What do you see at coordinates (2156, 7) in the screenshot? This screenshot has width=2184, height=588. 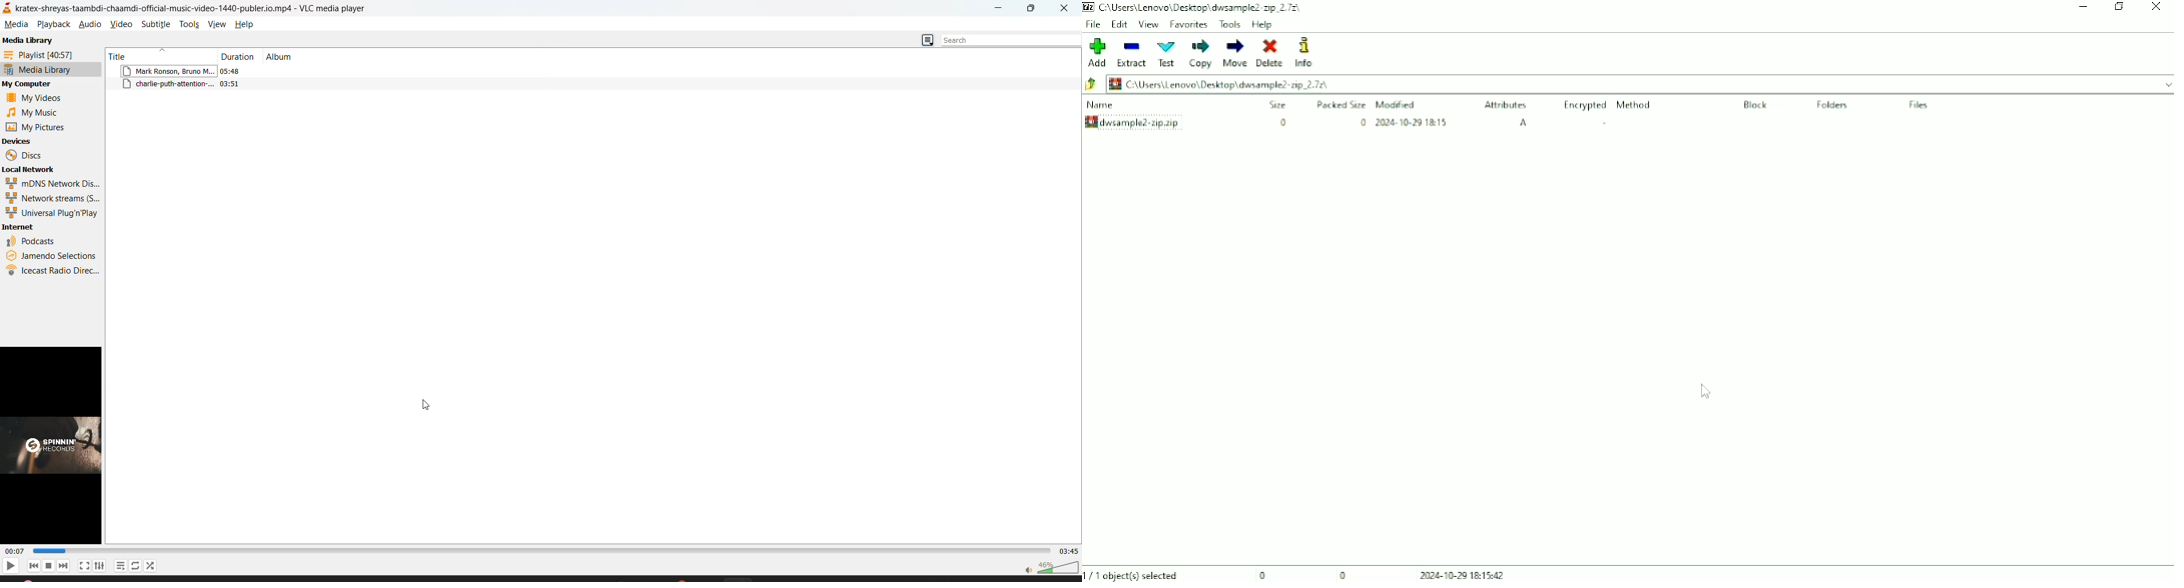 I see `Close` at bounding box center [2156, 7].